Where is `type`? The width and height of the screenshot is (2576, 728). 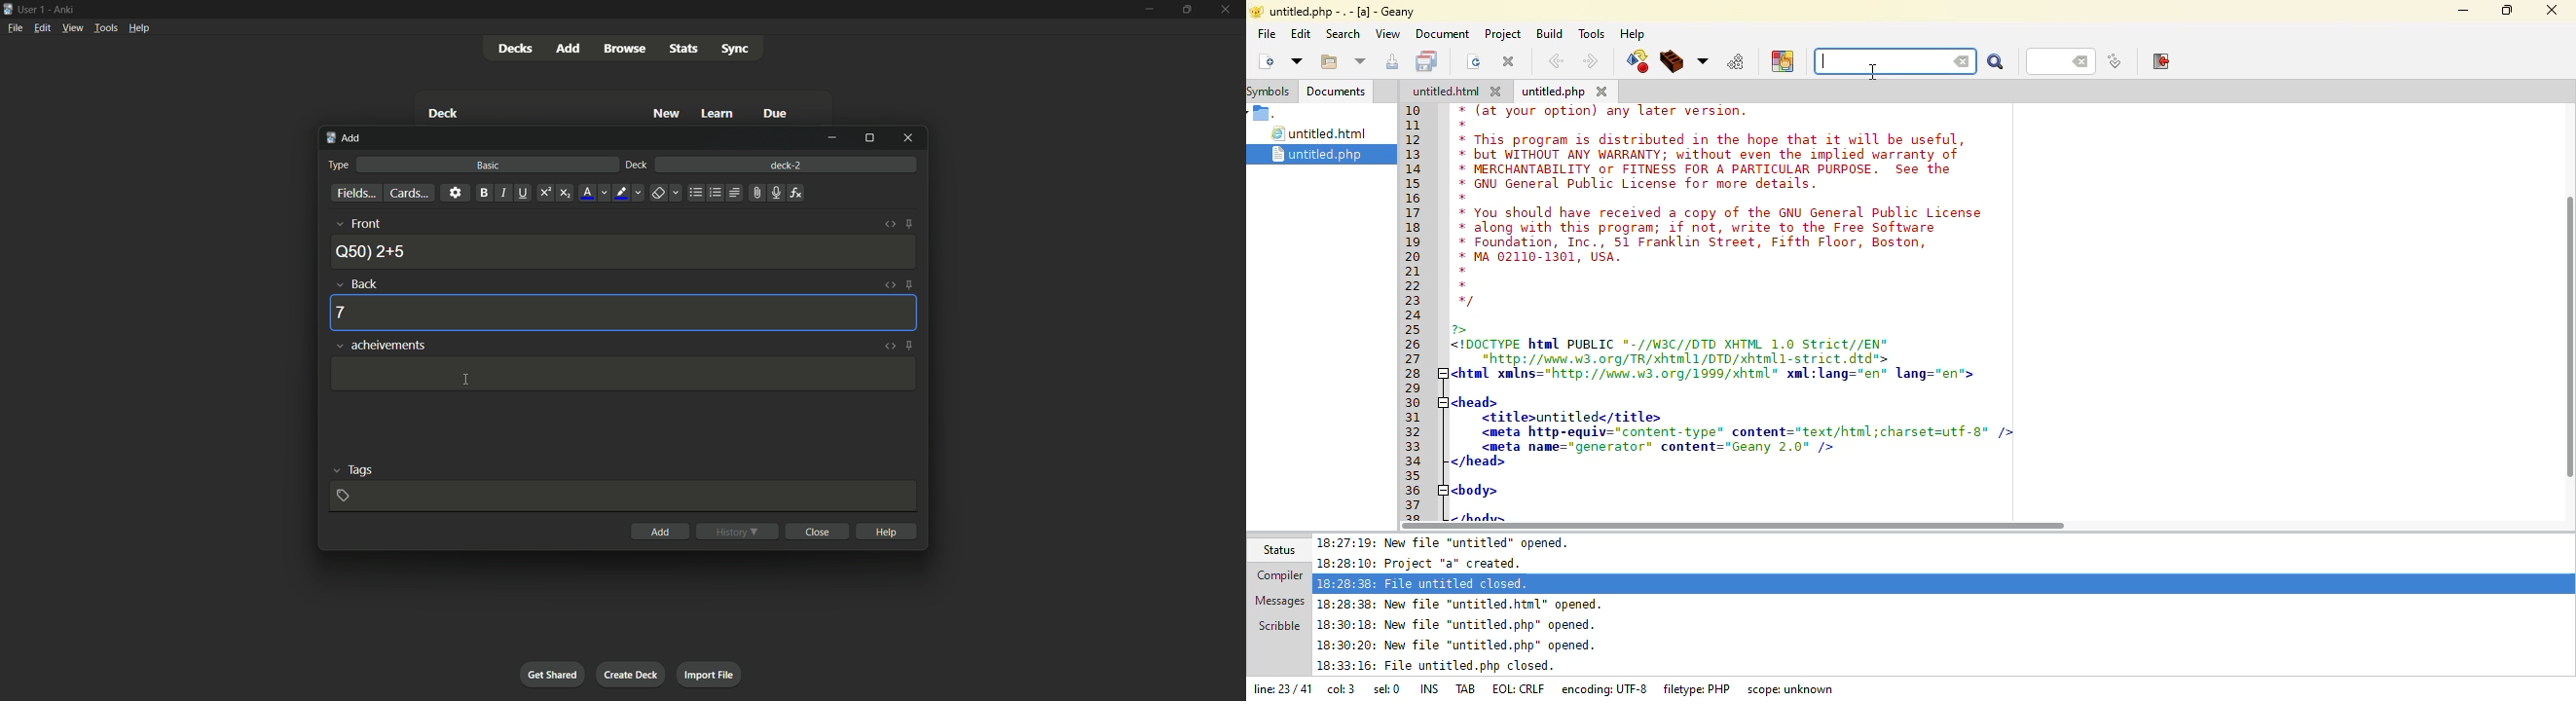
type is located at coordinates (338, 166).